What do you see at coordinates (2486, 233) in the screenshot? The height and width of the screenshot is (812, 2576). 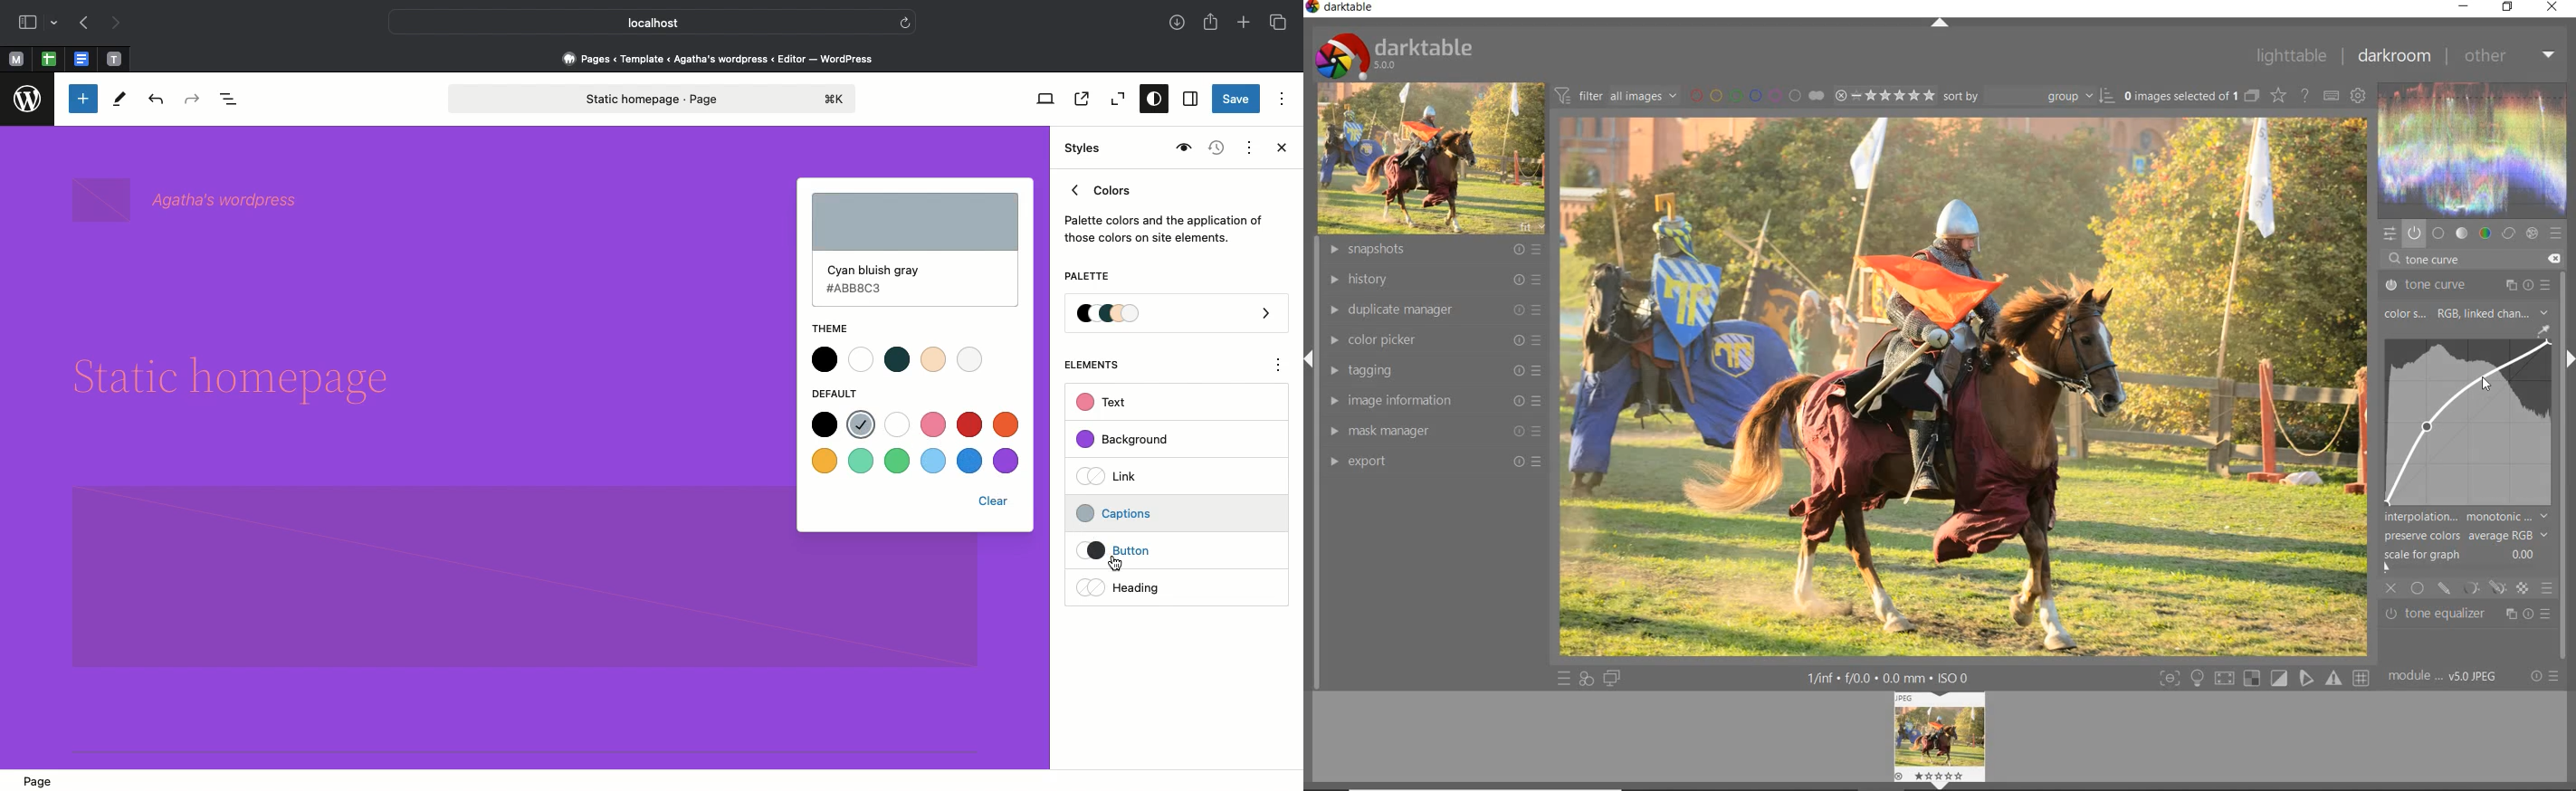 I see `color` at bounding box center [2486, 233].